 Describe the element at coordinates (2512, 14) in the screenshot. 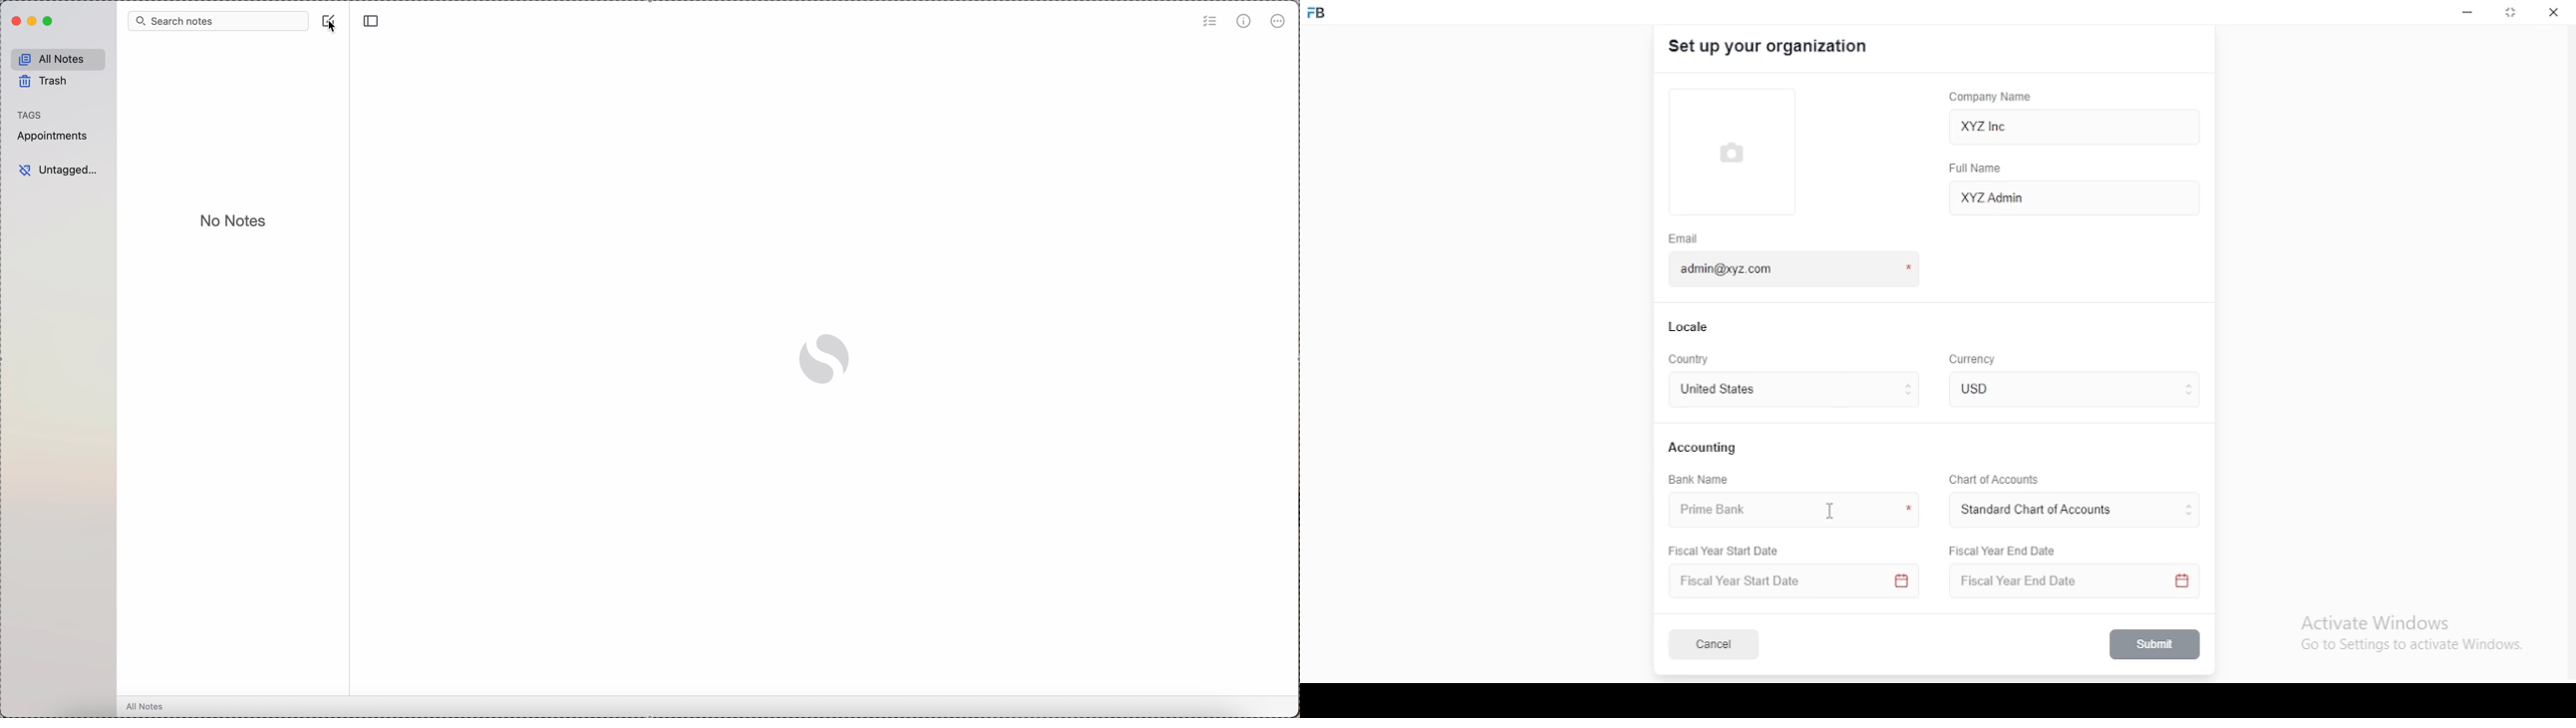

I see `restore` at that location.